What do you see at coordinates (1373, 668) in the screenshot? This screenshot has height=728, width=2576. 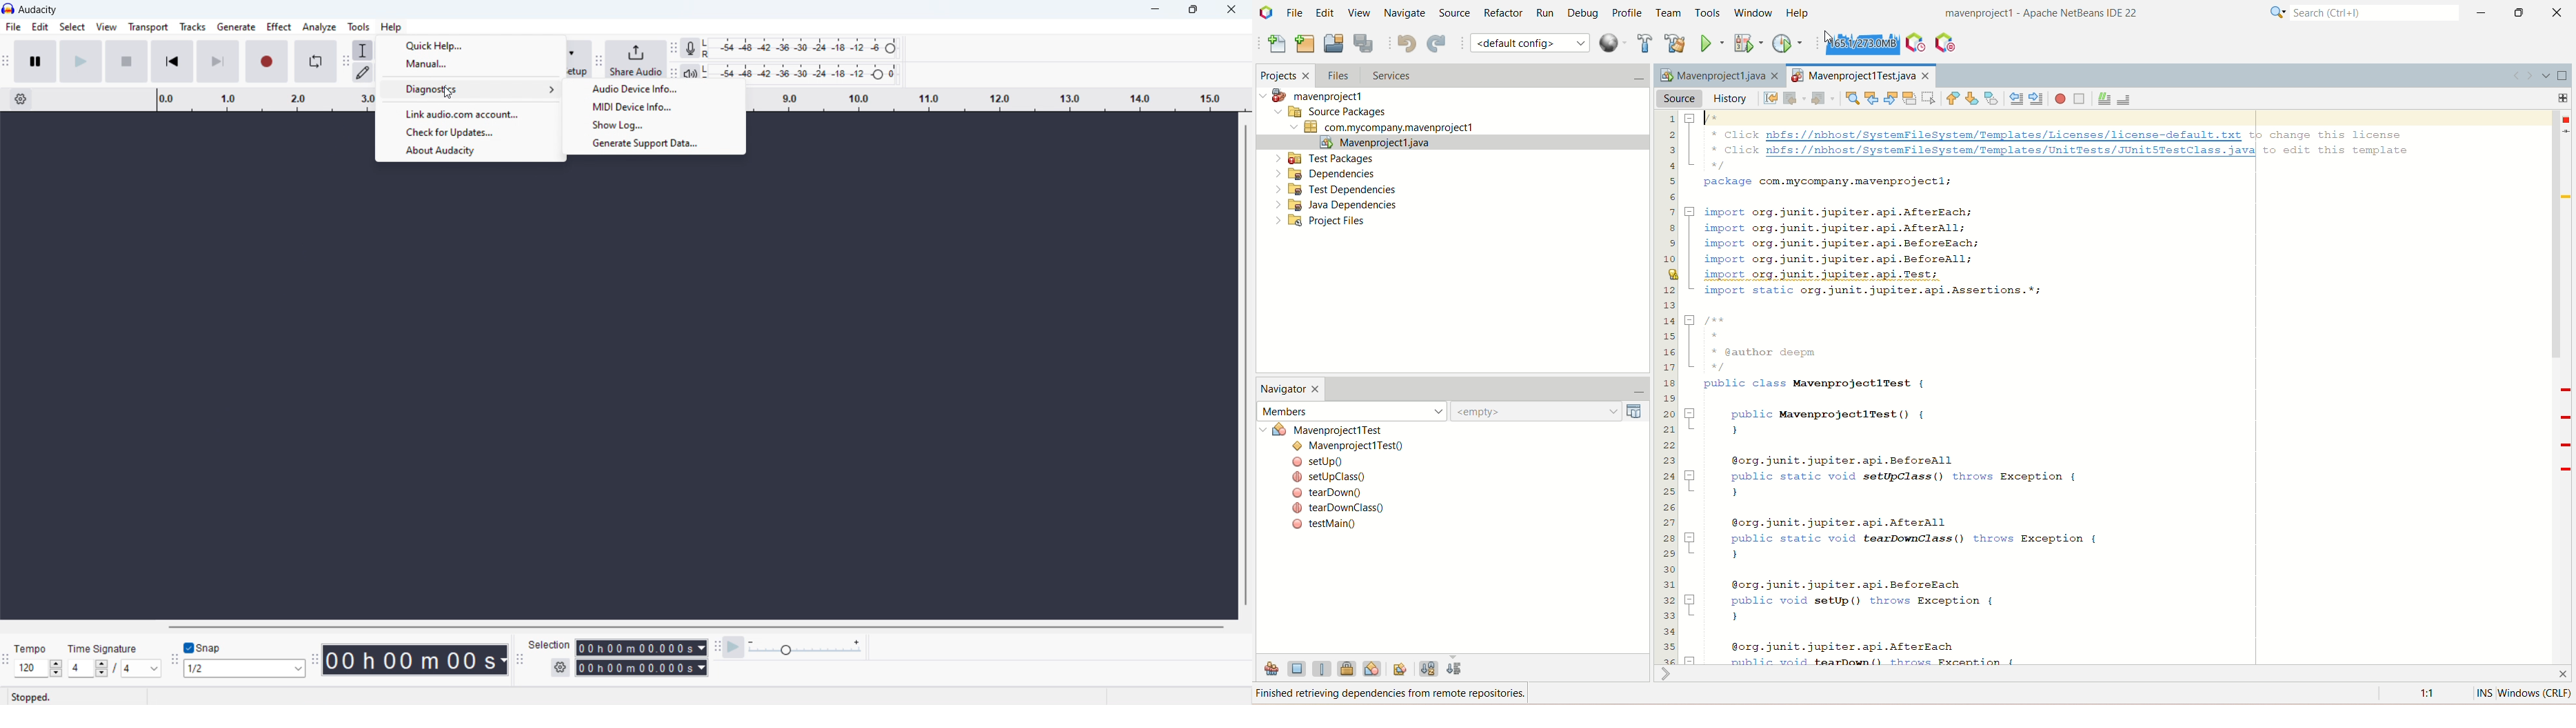 I see `show inner classes` at bounding box center [1373, 668].